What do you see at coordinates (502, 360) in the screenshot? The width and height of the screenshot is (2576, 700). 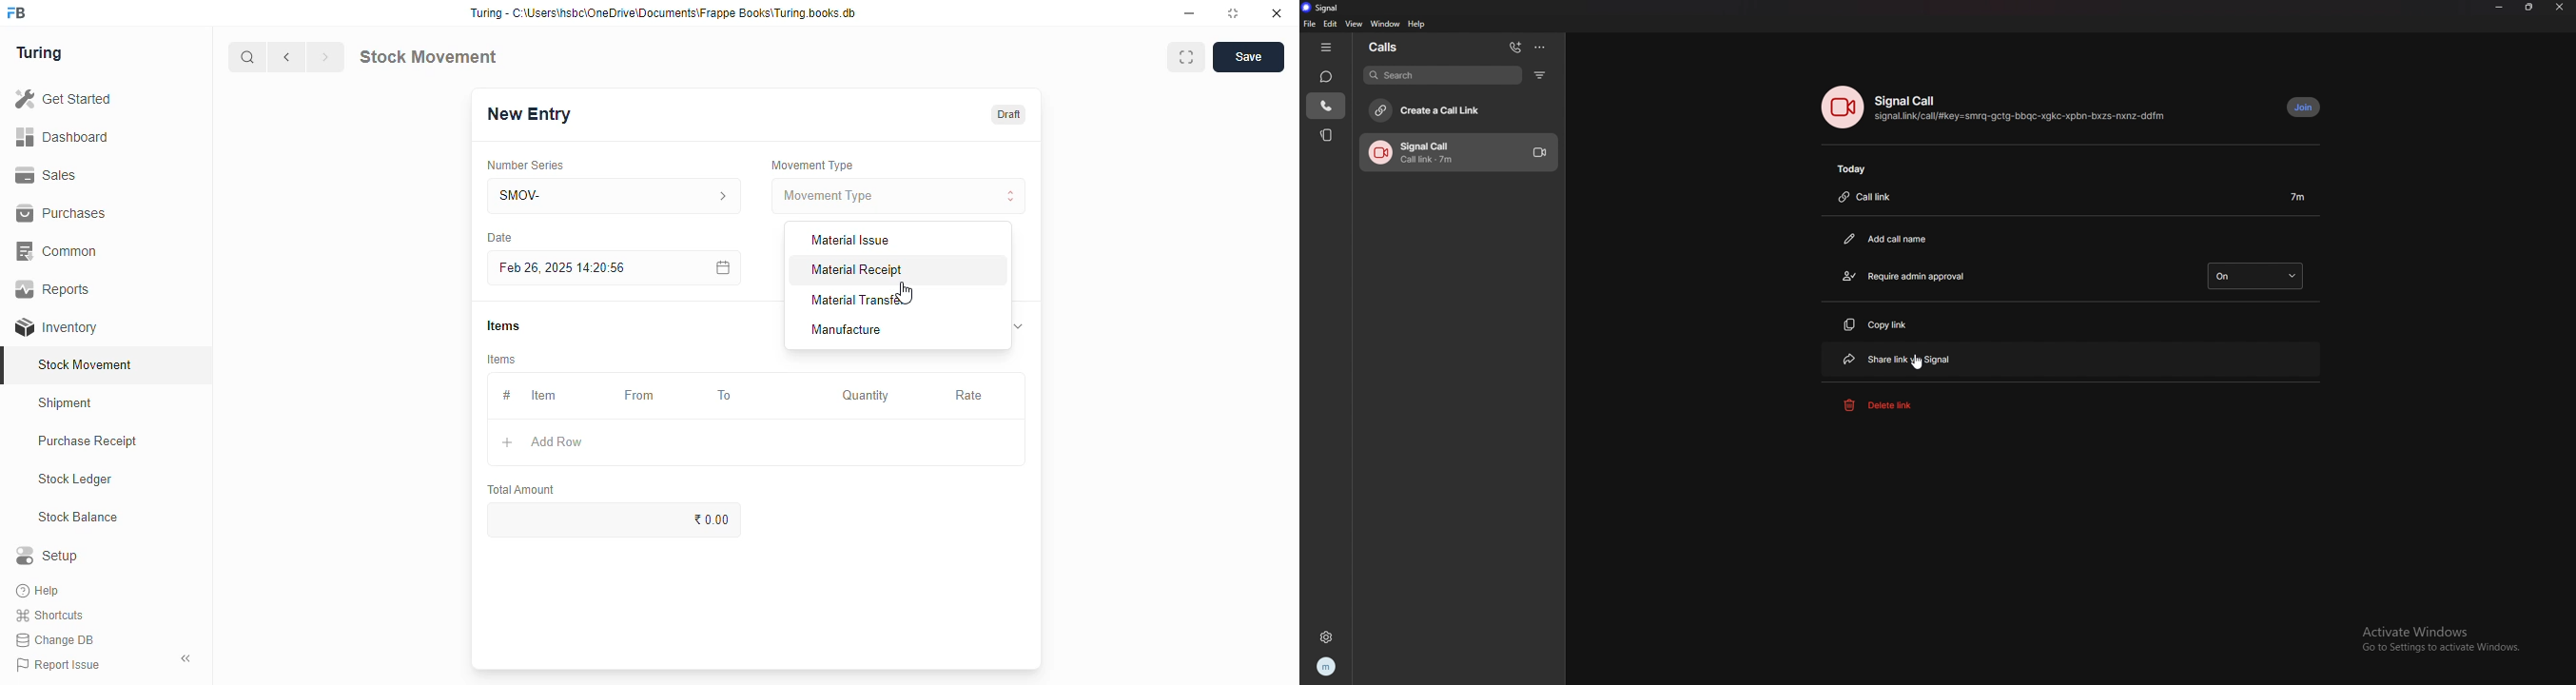 I see `items` at bounding box center [502, 360].